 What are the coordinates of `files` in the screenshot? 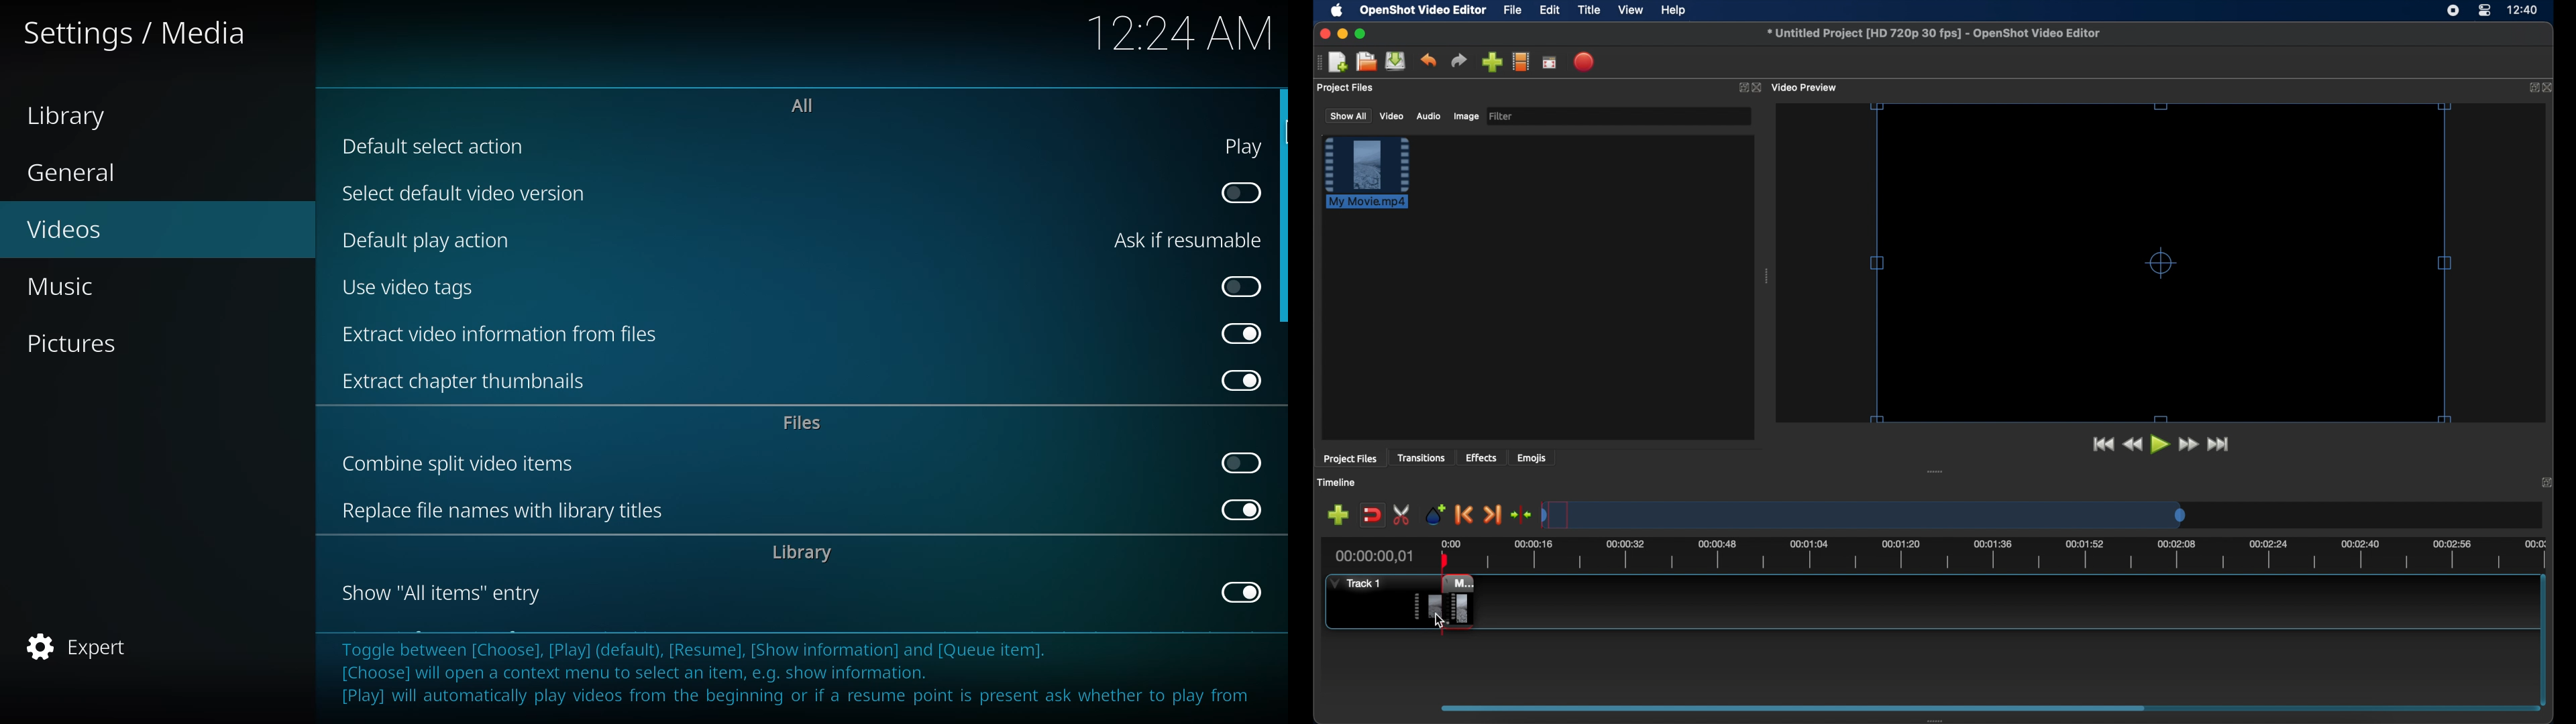 It's located at (805, 423).